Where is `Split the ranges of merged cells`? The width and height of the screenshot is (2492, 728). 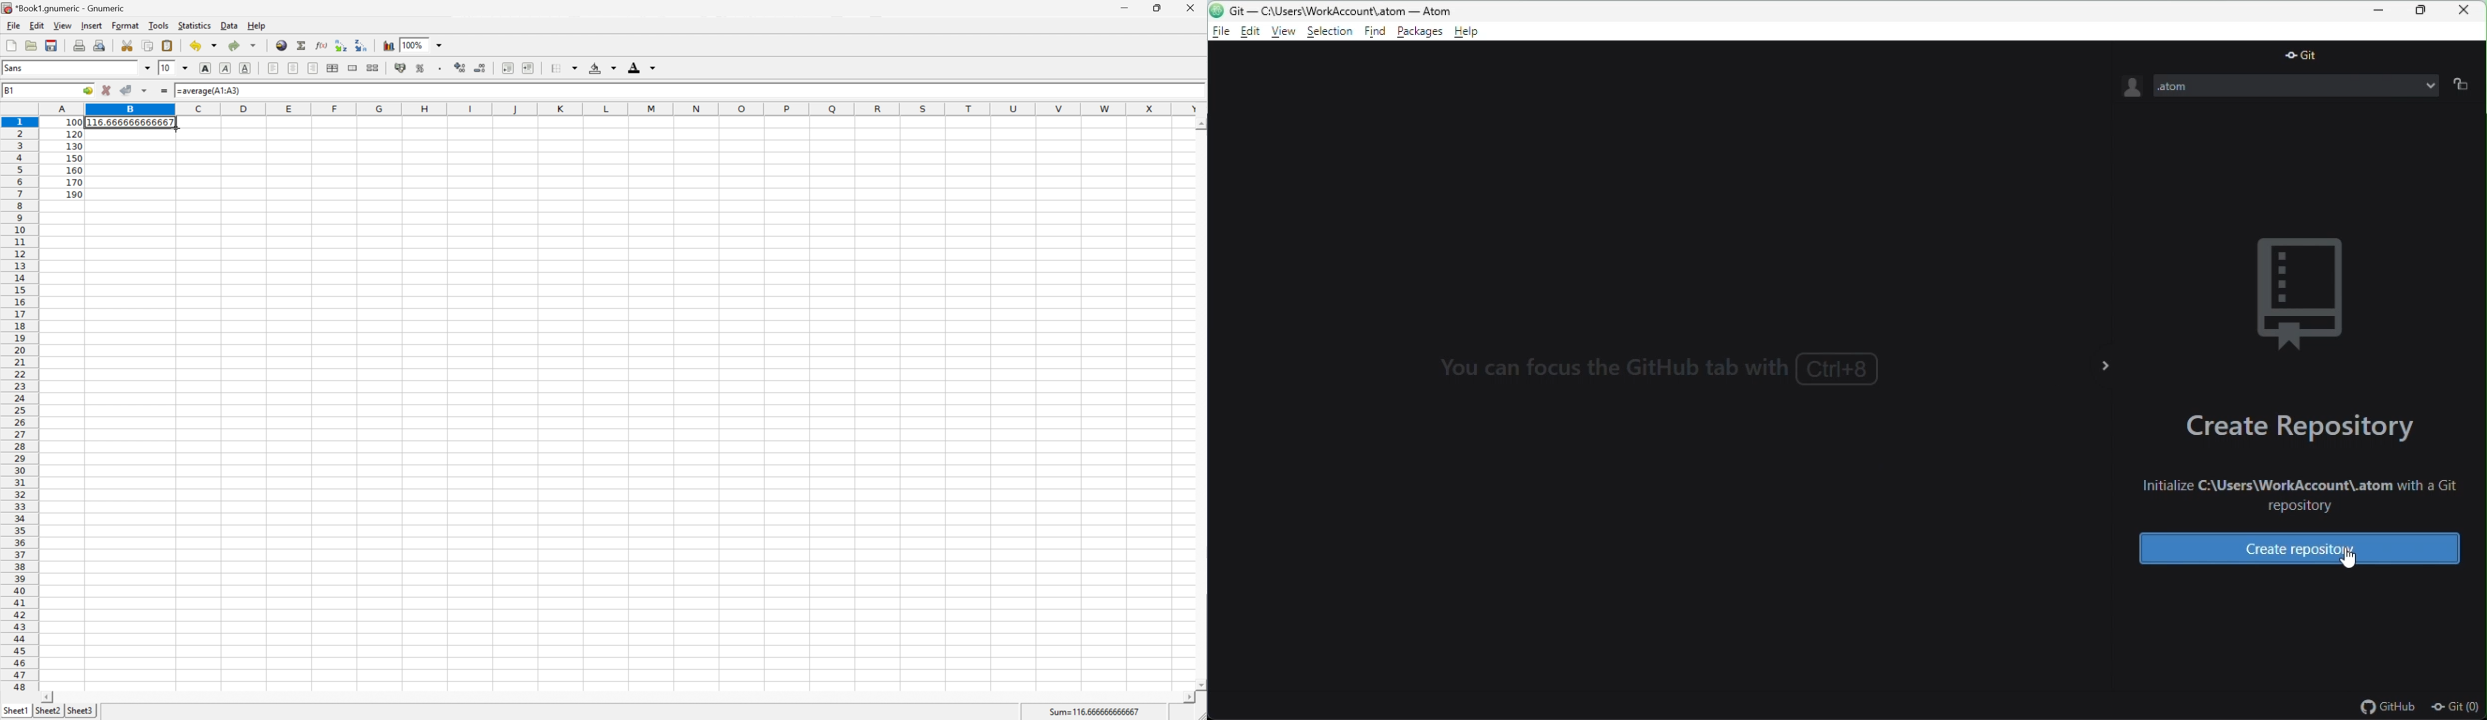 Split the ranges of merged cells is located at coordinates (373, 67).